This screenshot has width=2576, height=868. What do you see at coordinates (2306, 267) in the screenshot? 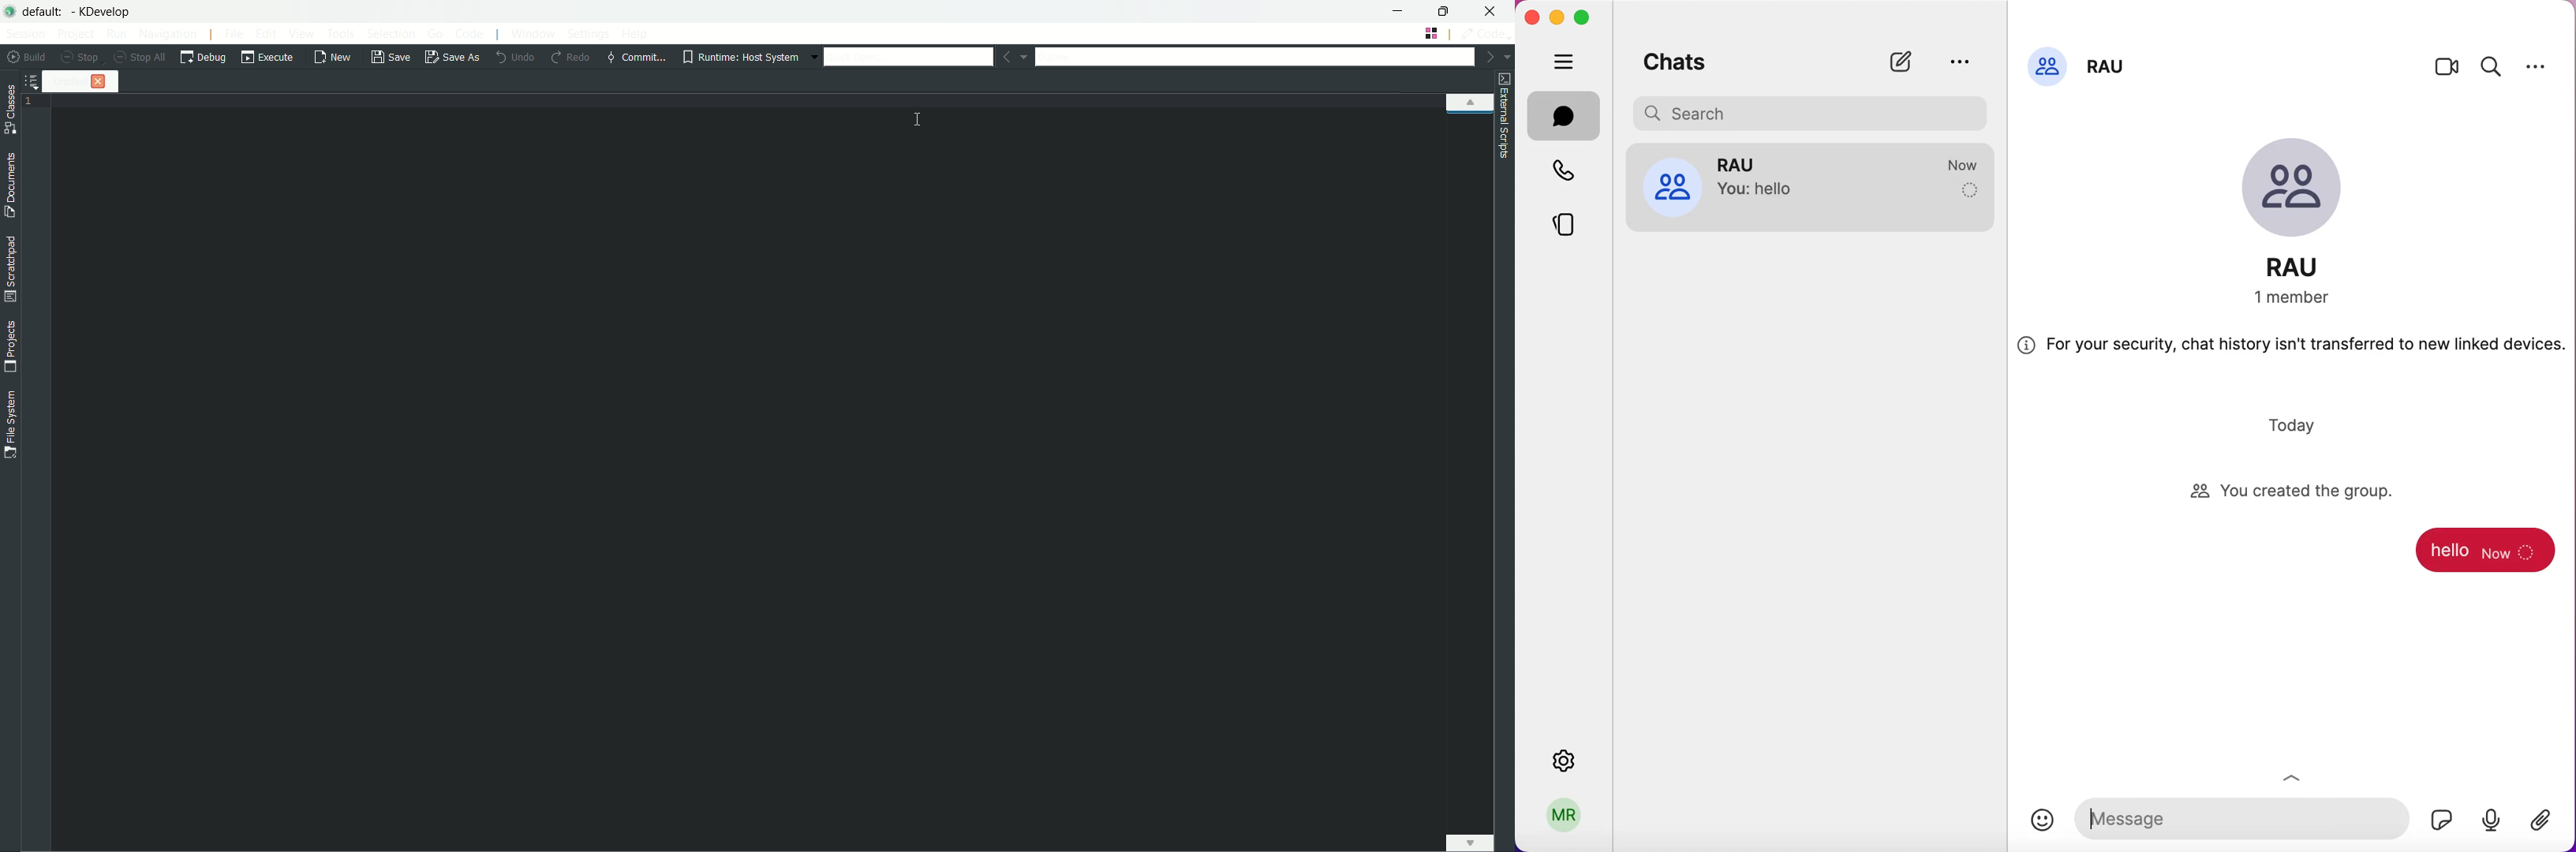
I see `group name` at bounding box center [2306, 267].